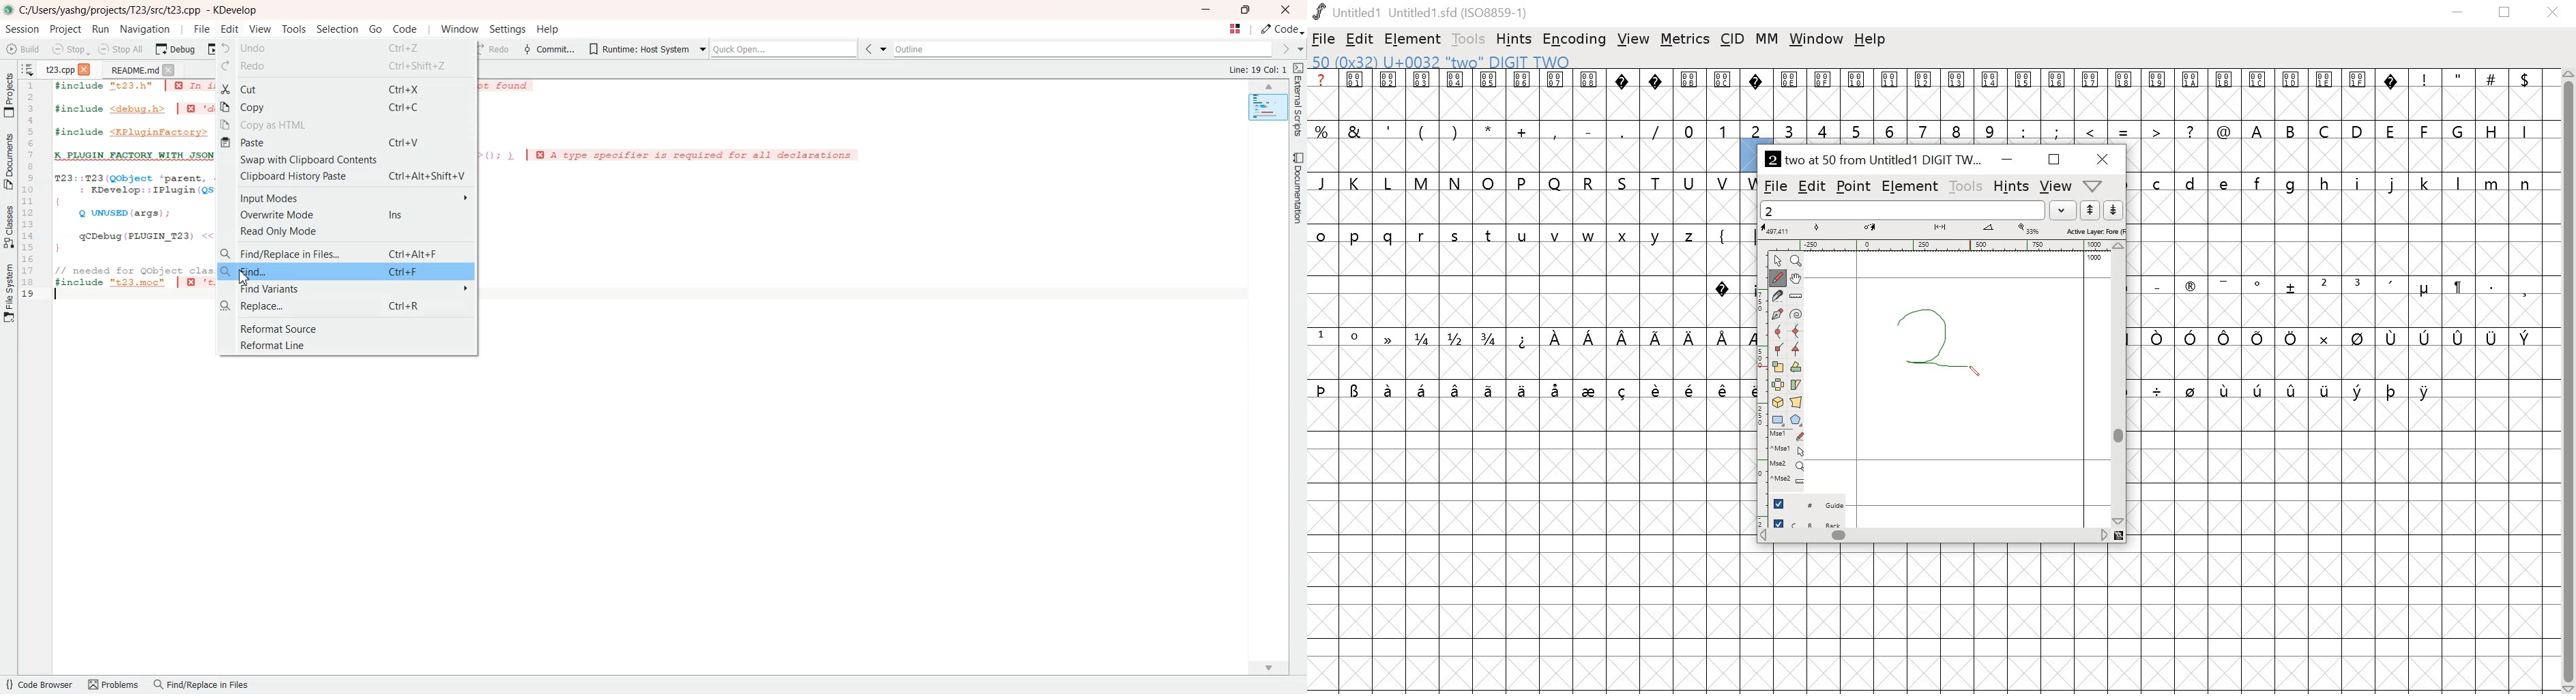  I want to click on metrics, so click(1686, 40).